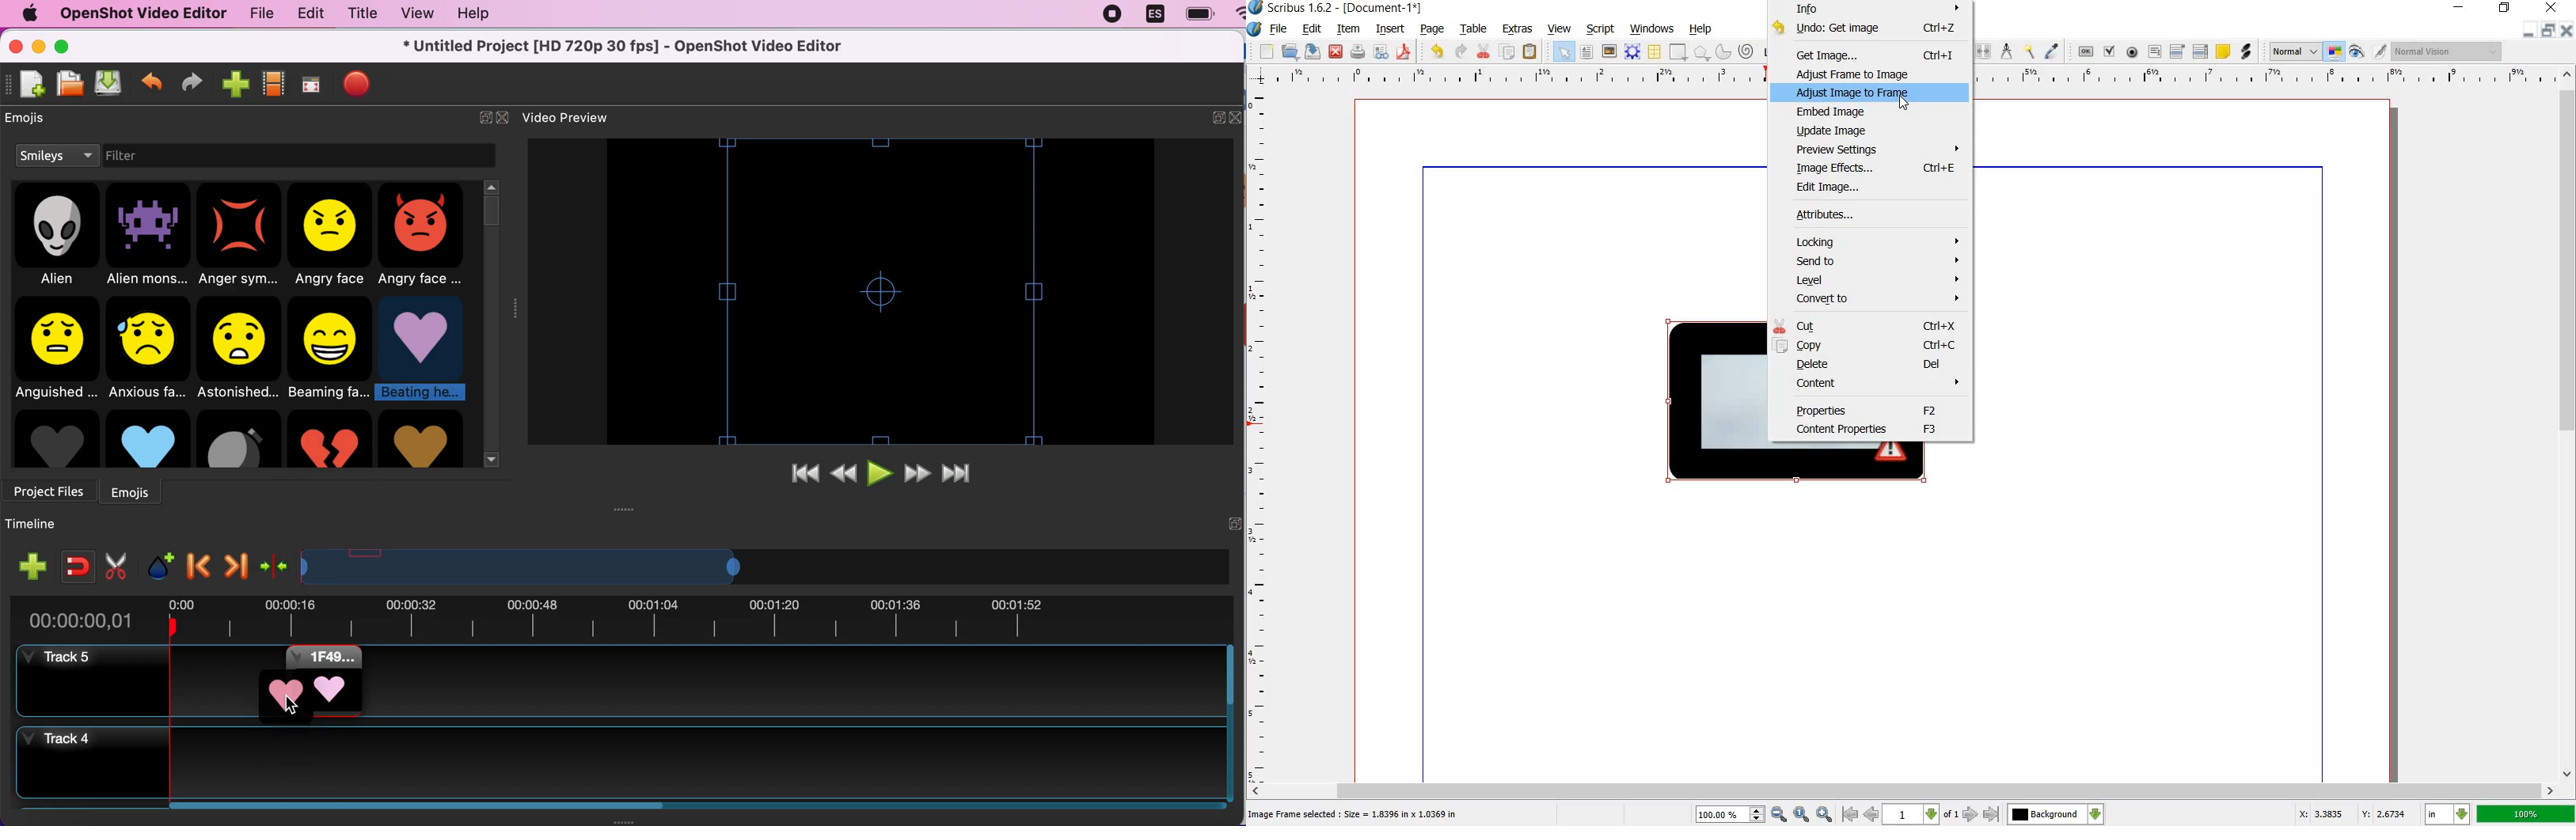 This screenshot has width=2576, height=840. What do you see at coordinates (1872, 410) in the screenshot?
I see `properties` at bounding box center [1872, 410].